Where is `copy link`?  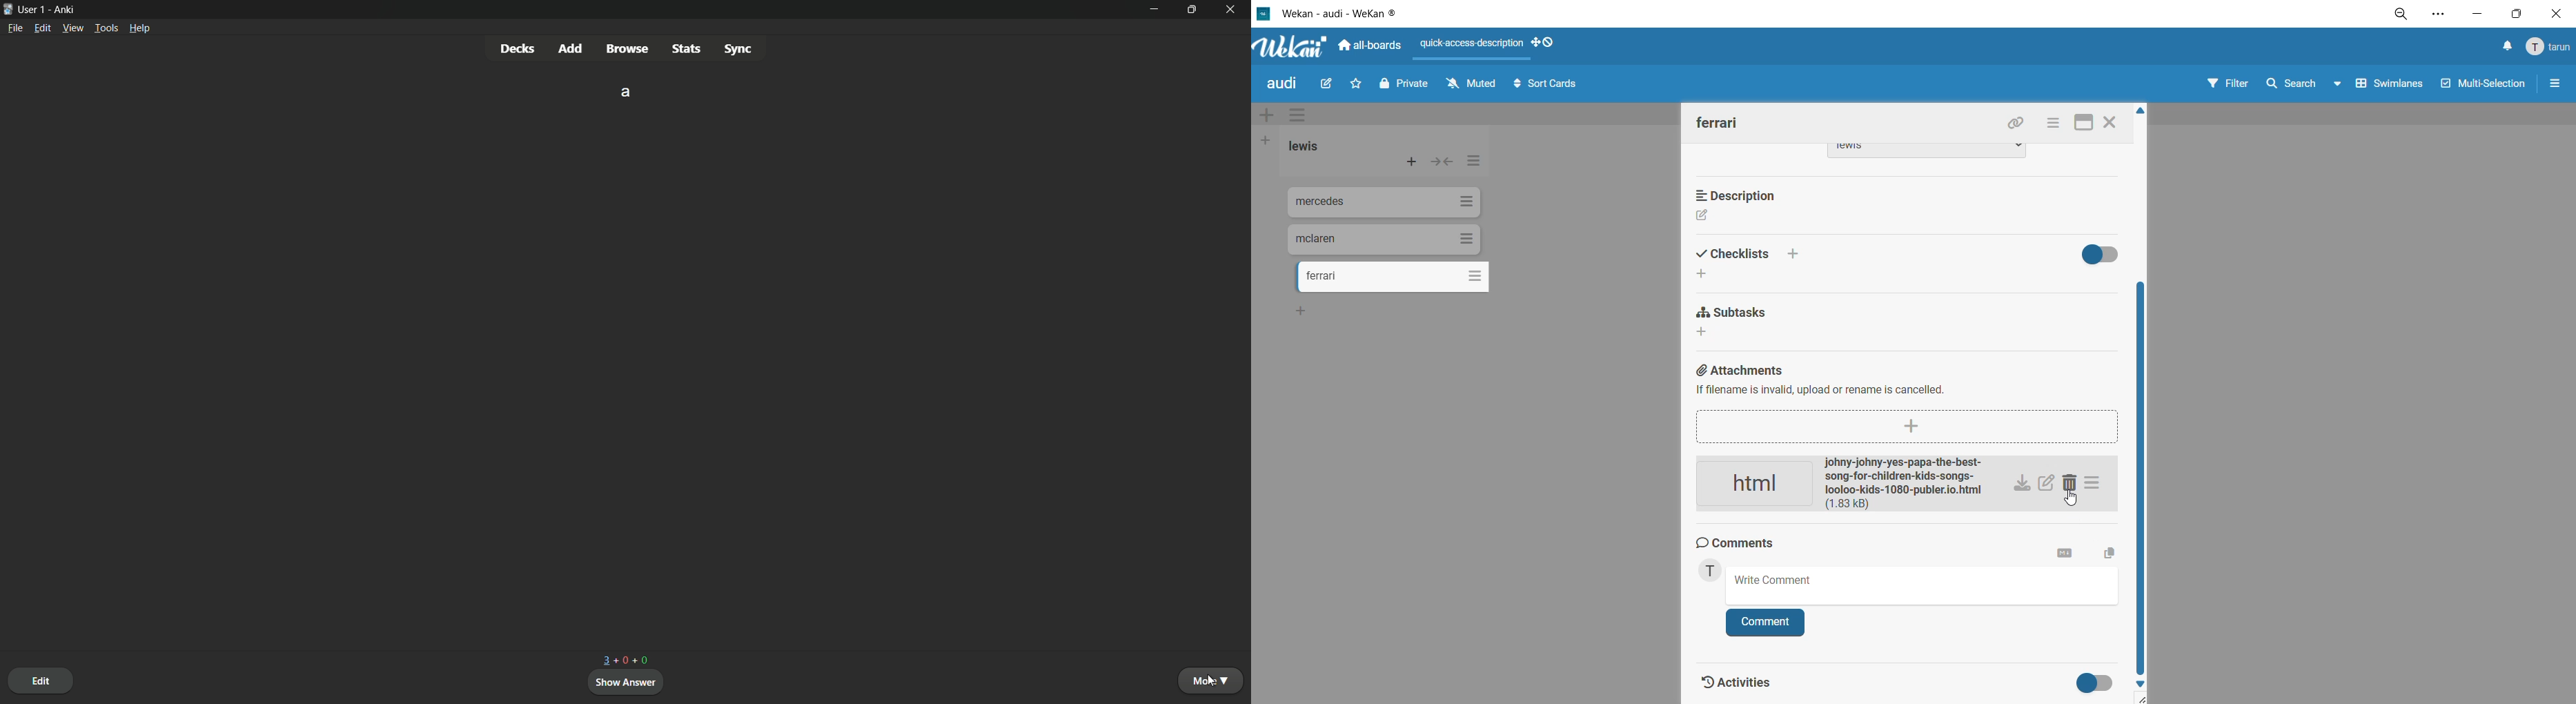 copy link is located at coordinates (2019, 125).